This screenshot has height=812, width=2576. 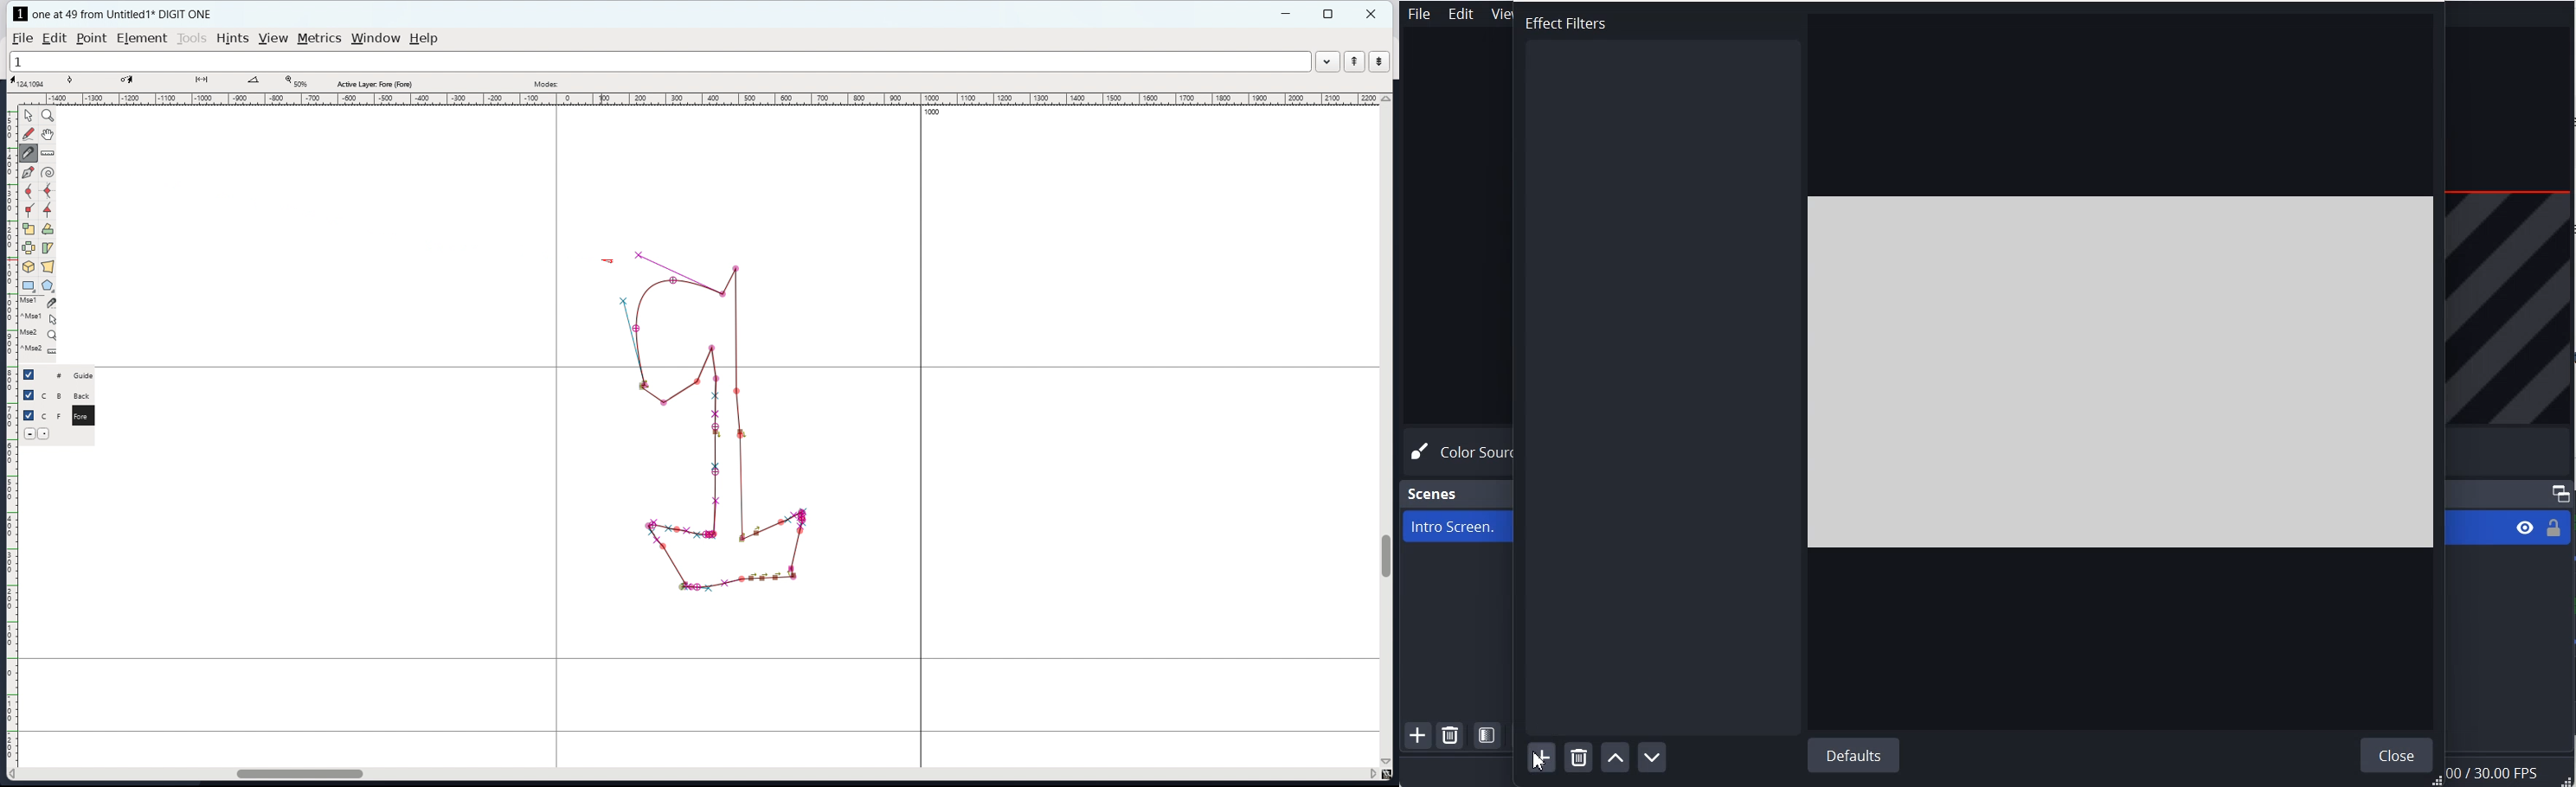 I want to click on Text, so click(x=1554, y=20).